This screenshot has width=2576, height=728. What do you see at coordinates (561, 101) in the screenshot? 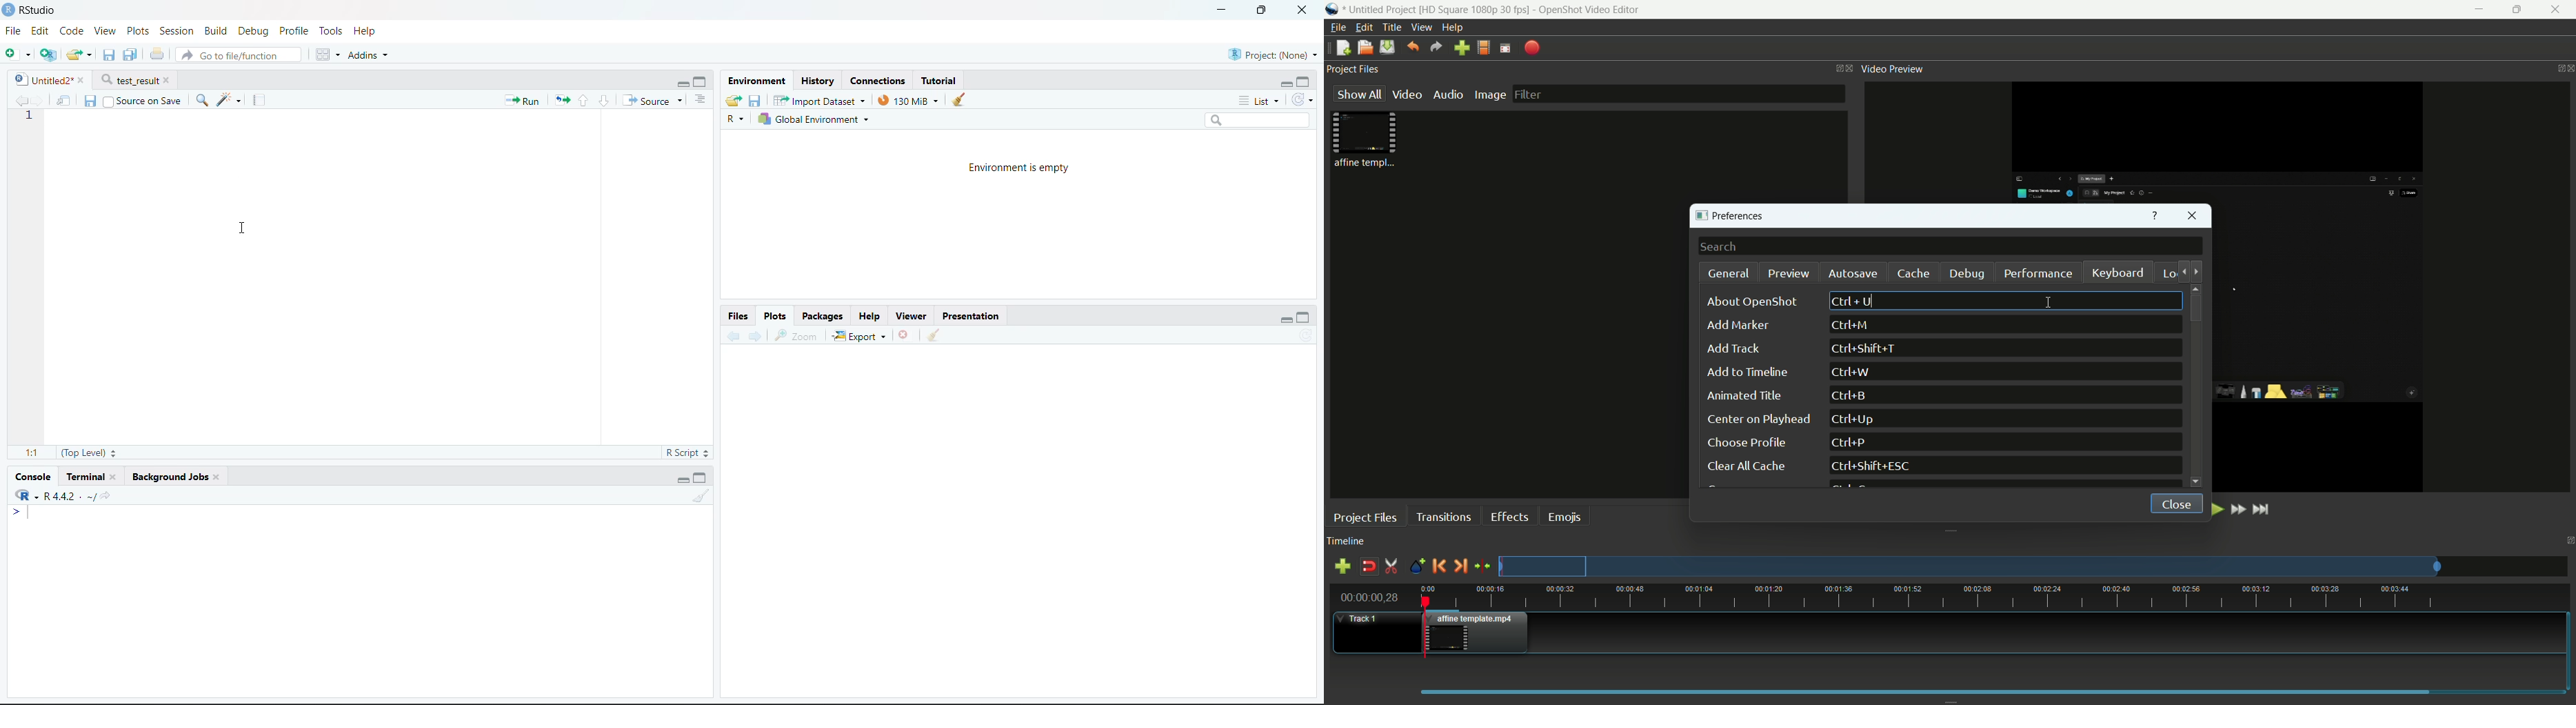
I see `Re-run the previous code region (Ctrl + Alt + P)` at bounding box center [561, 101].